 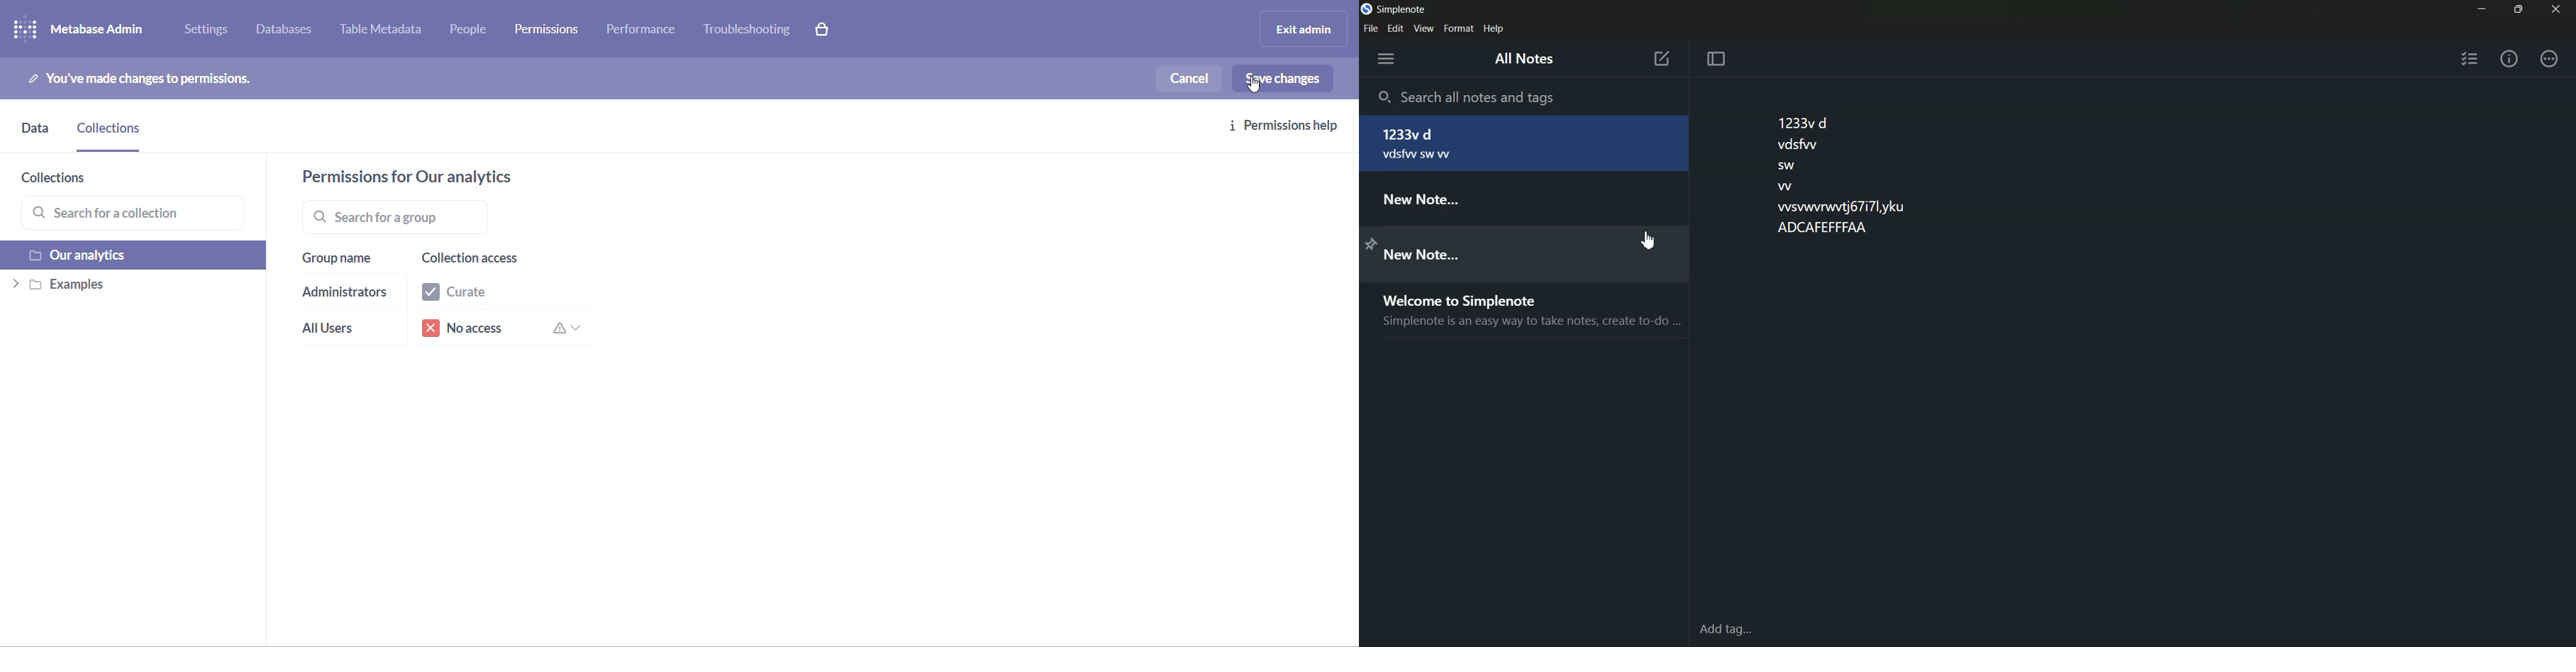 What do you see at coordinates (1291, 128) in the screenshot?
I see `permission help` at bounding box center [1291, 128].